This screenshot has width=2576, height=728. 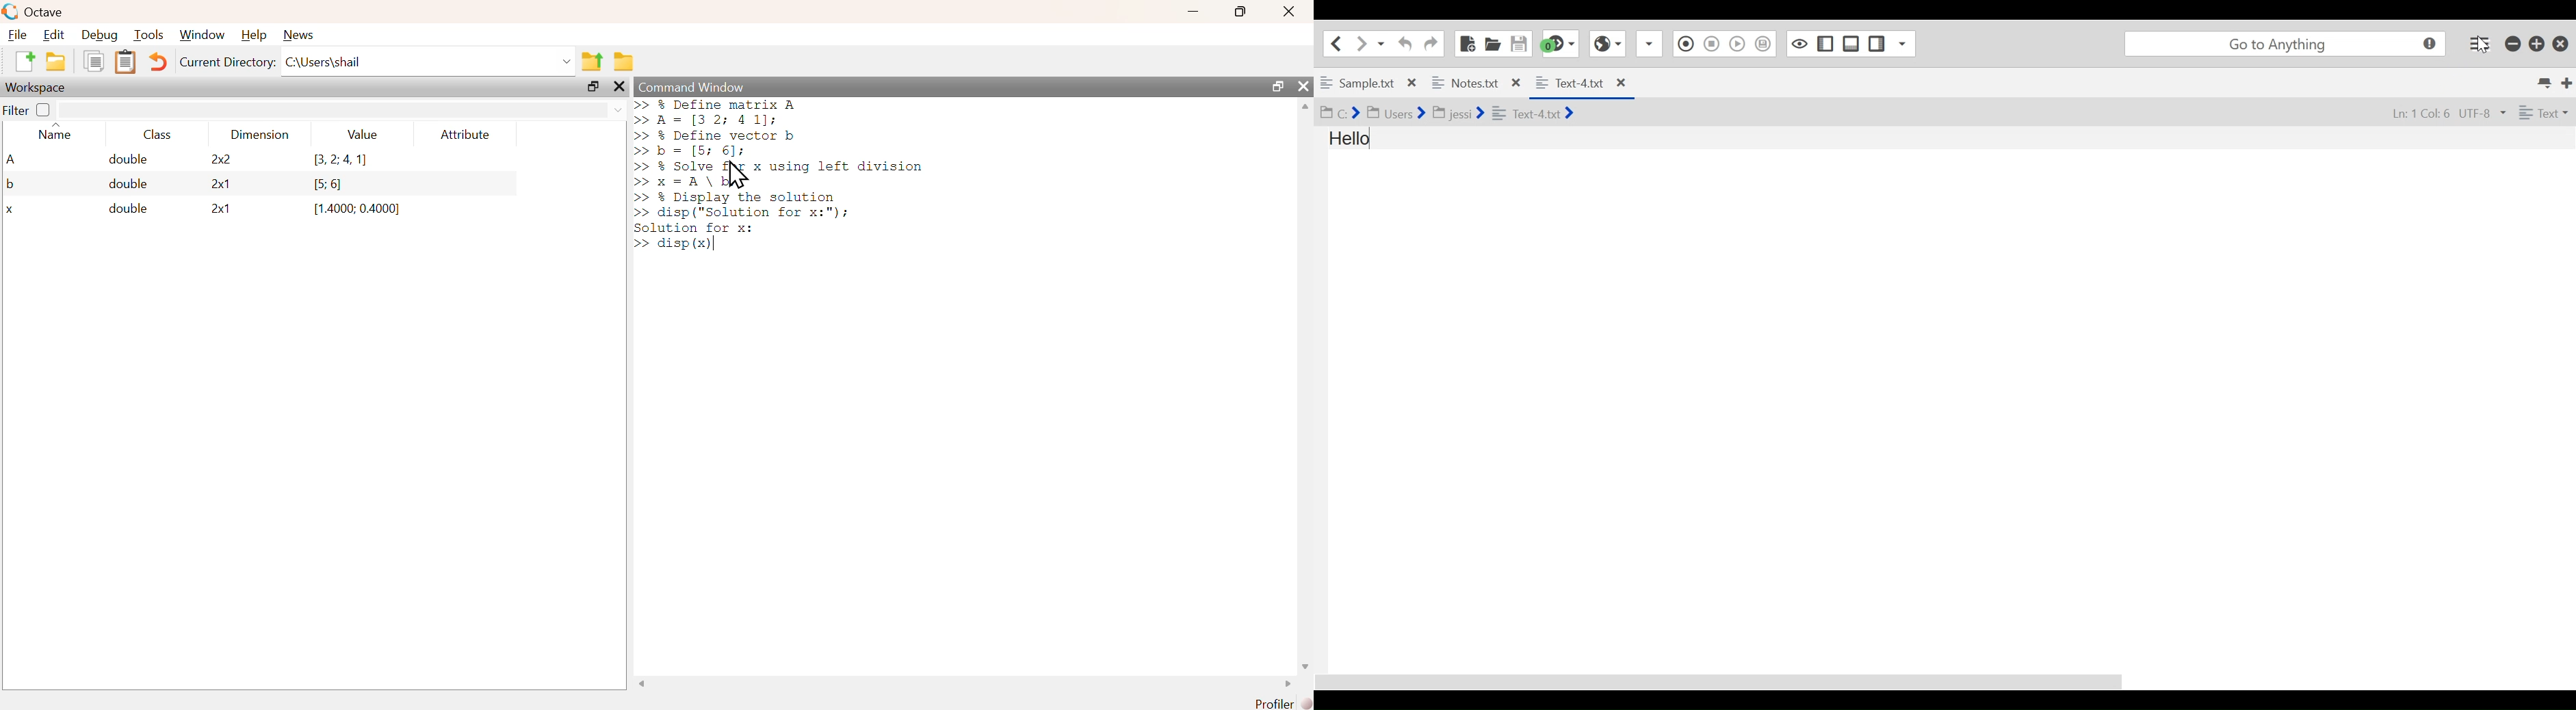 What do you see at coordinates (13, 160) in the screenshot?
I see `A` at bounding box center [13, 160].